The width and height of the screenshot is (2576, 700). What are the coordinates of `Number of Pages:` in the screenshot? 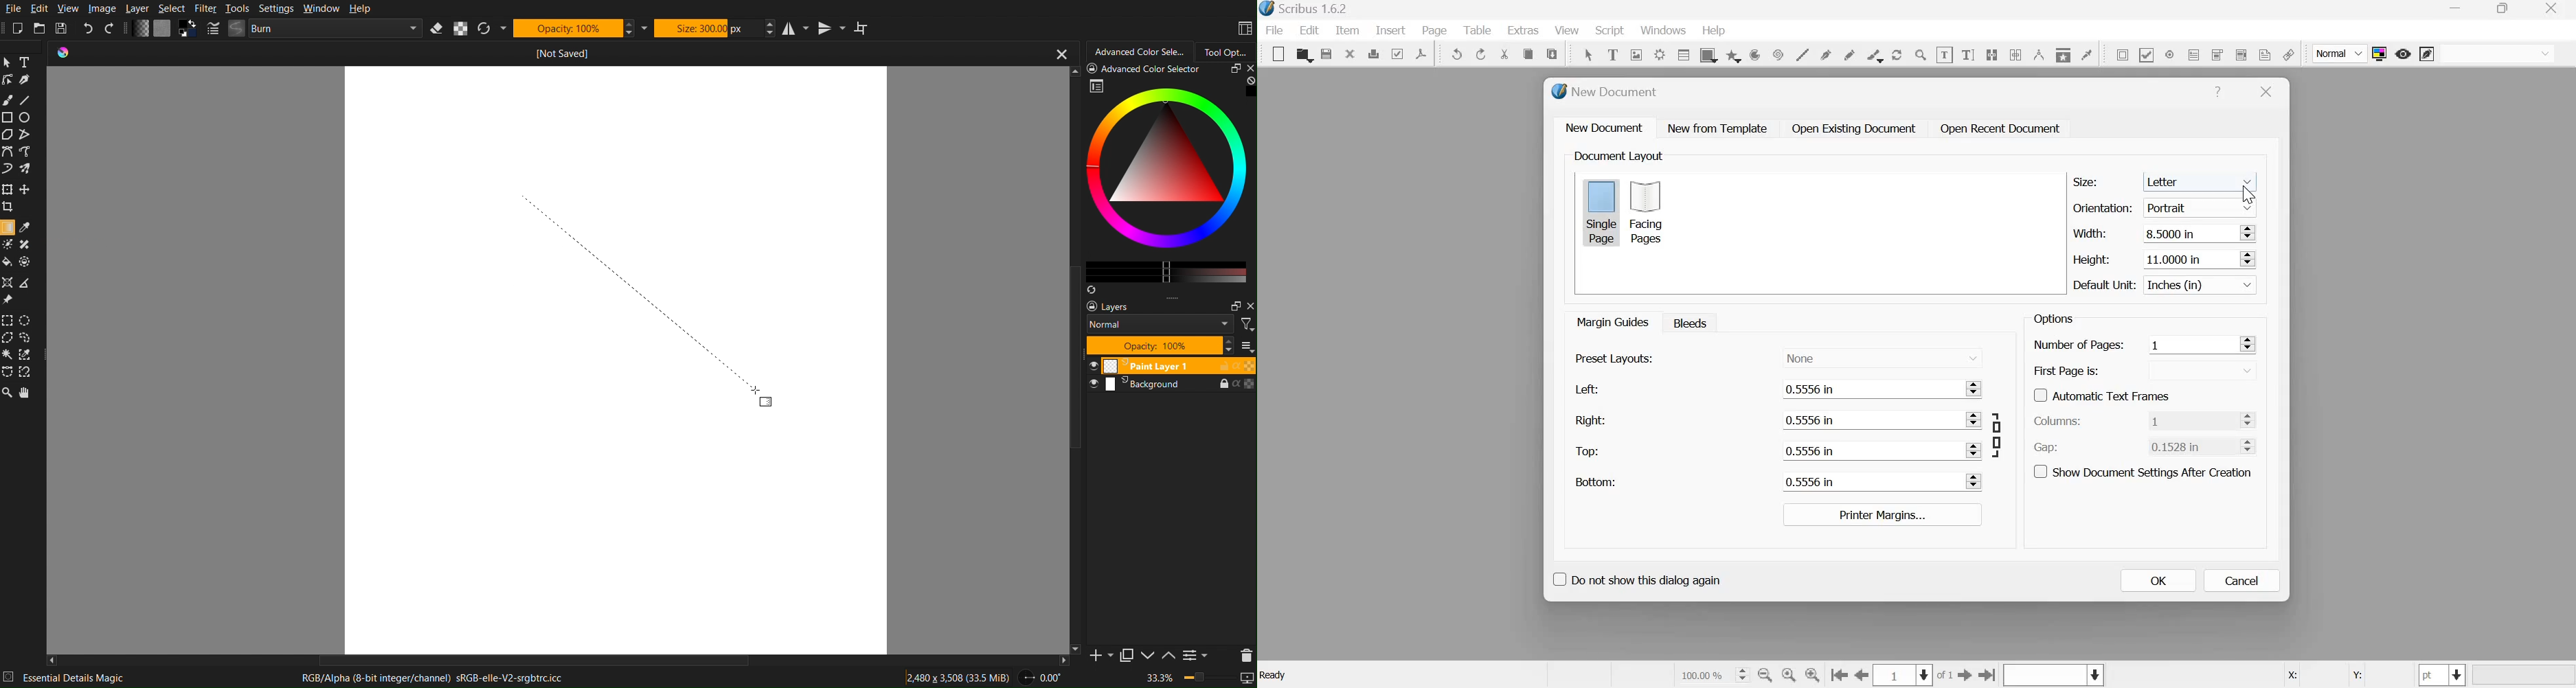 It's located at (2079, 346).